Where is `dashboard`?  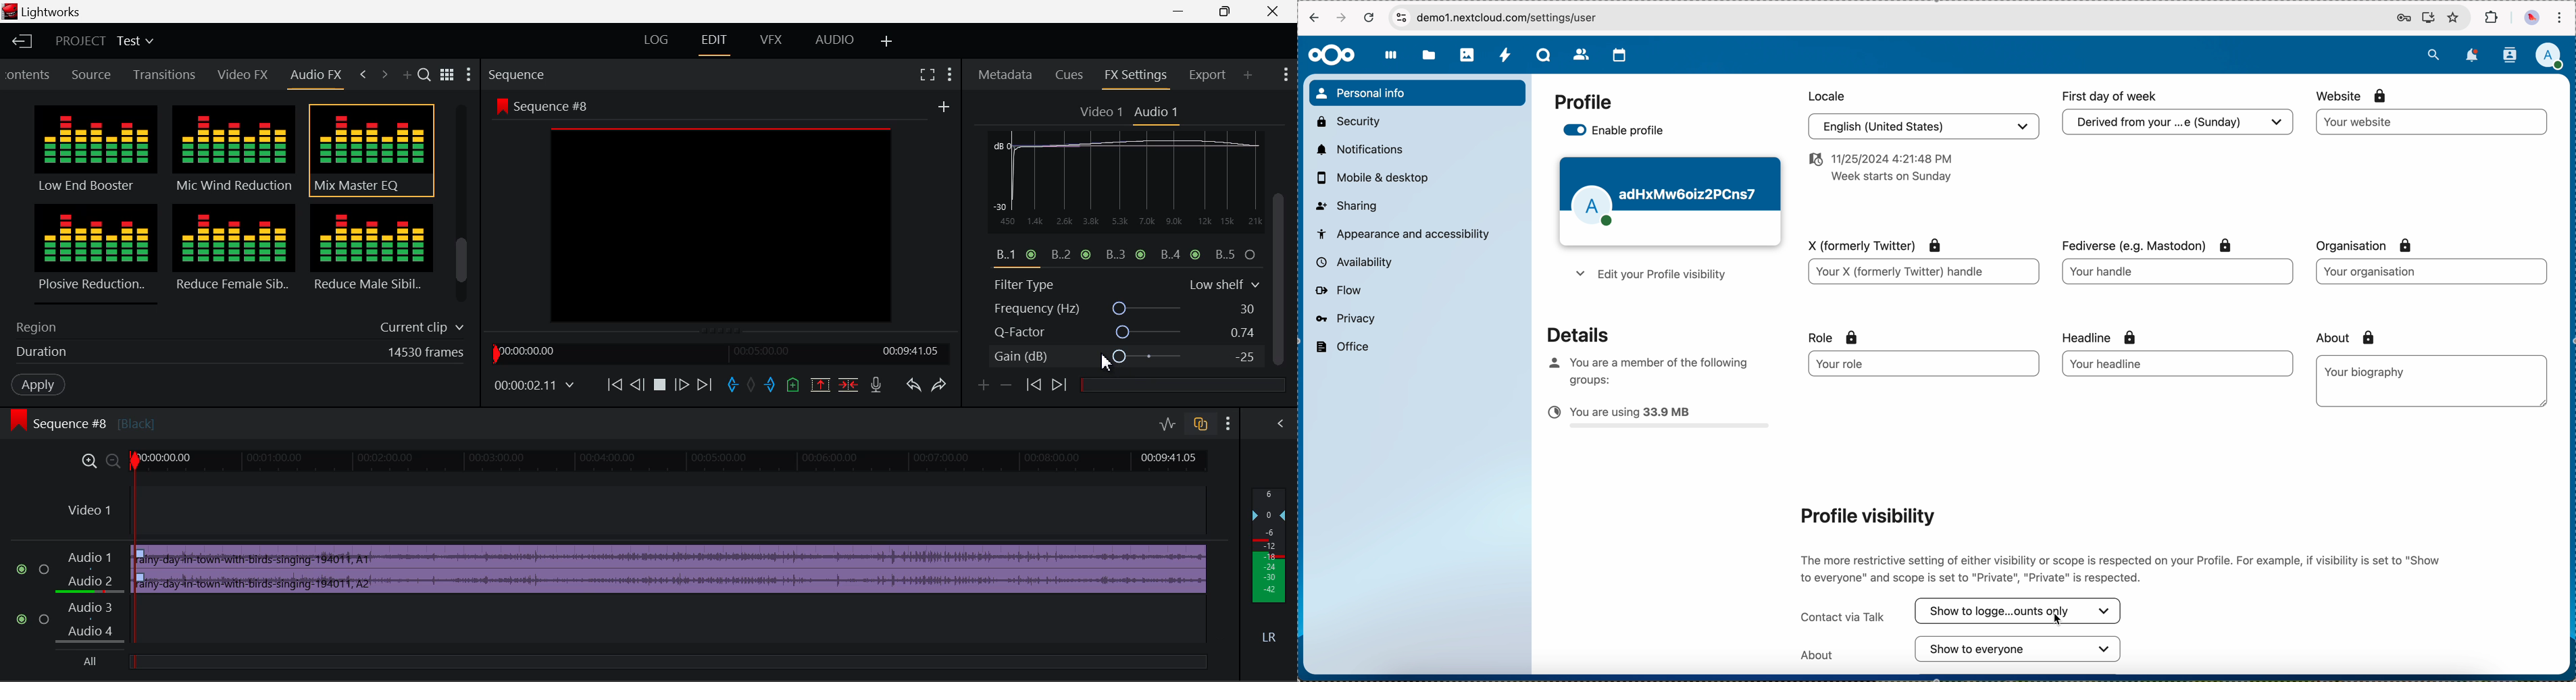
dashboard is located at coordinates (1392, 61).